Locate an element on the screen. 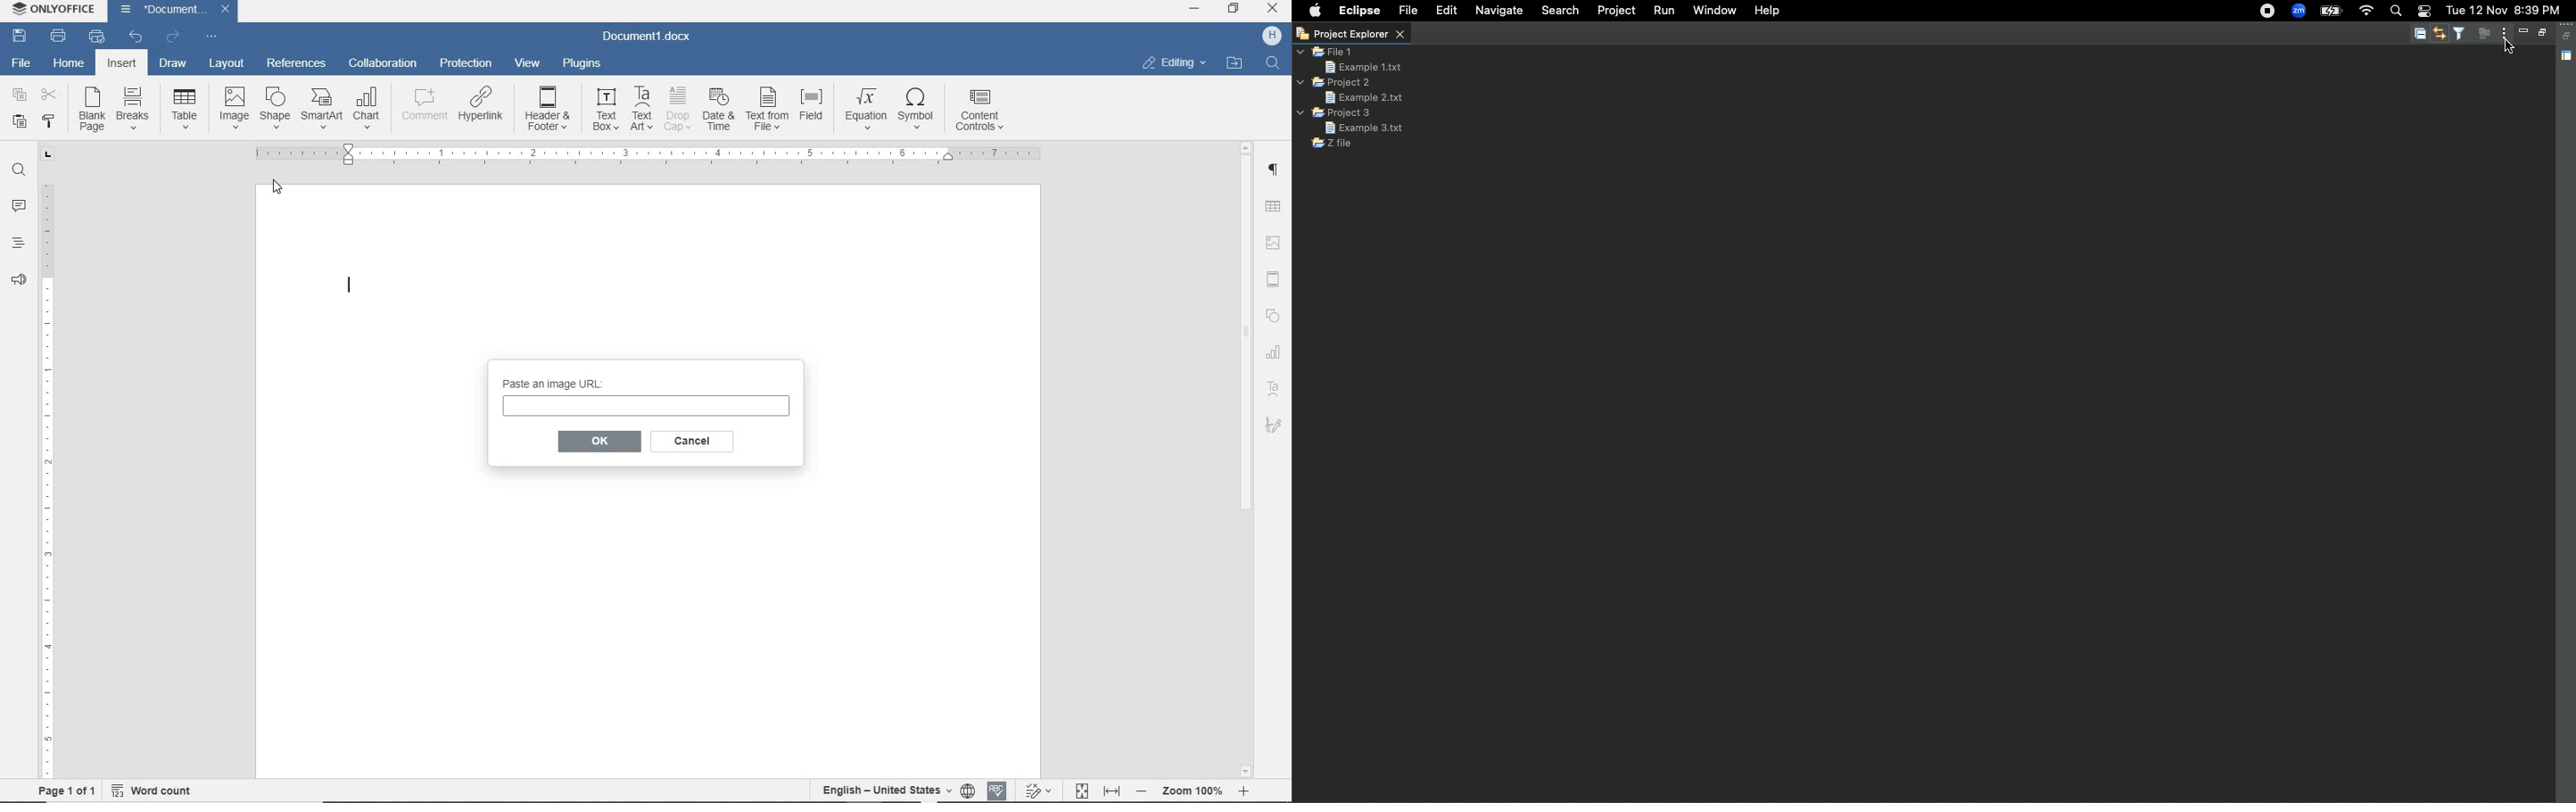 The image size is (2576, 812). Apple logo is located at coordinates (1316, 10).